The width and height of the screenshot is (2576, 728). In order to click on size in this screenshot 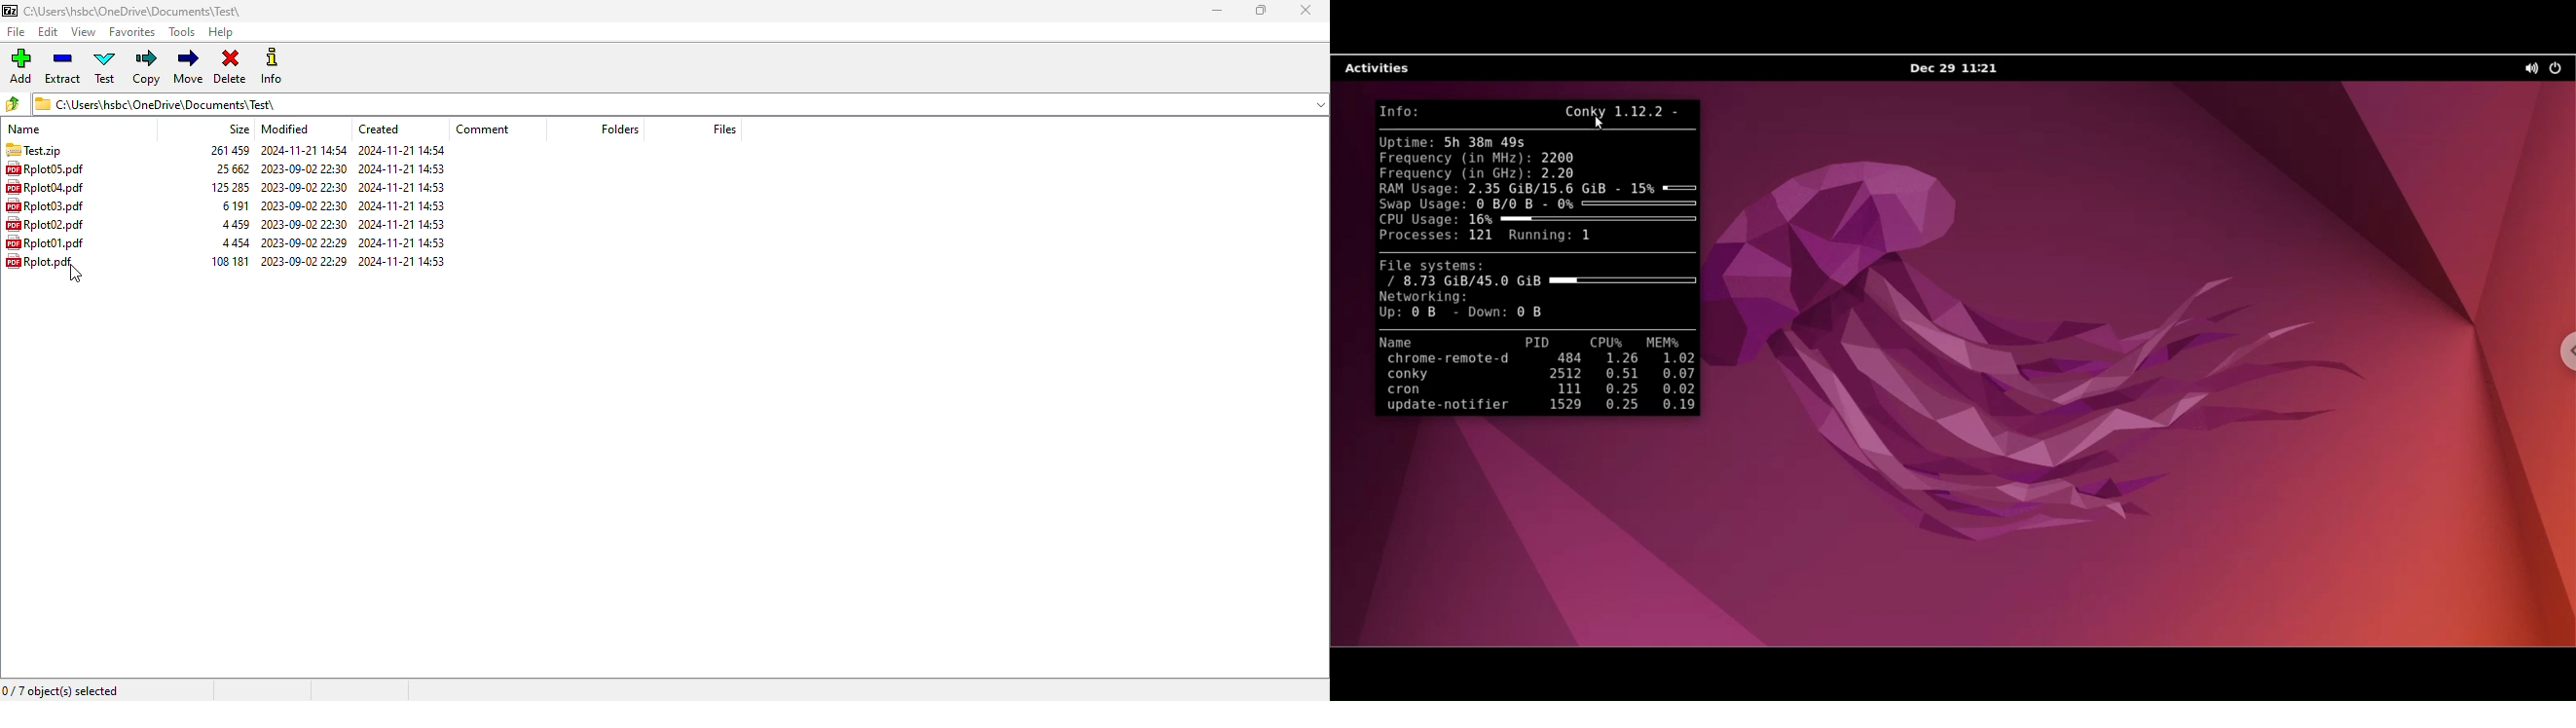, I will do `click(239, 129)`.